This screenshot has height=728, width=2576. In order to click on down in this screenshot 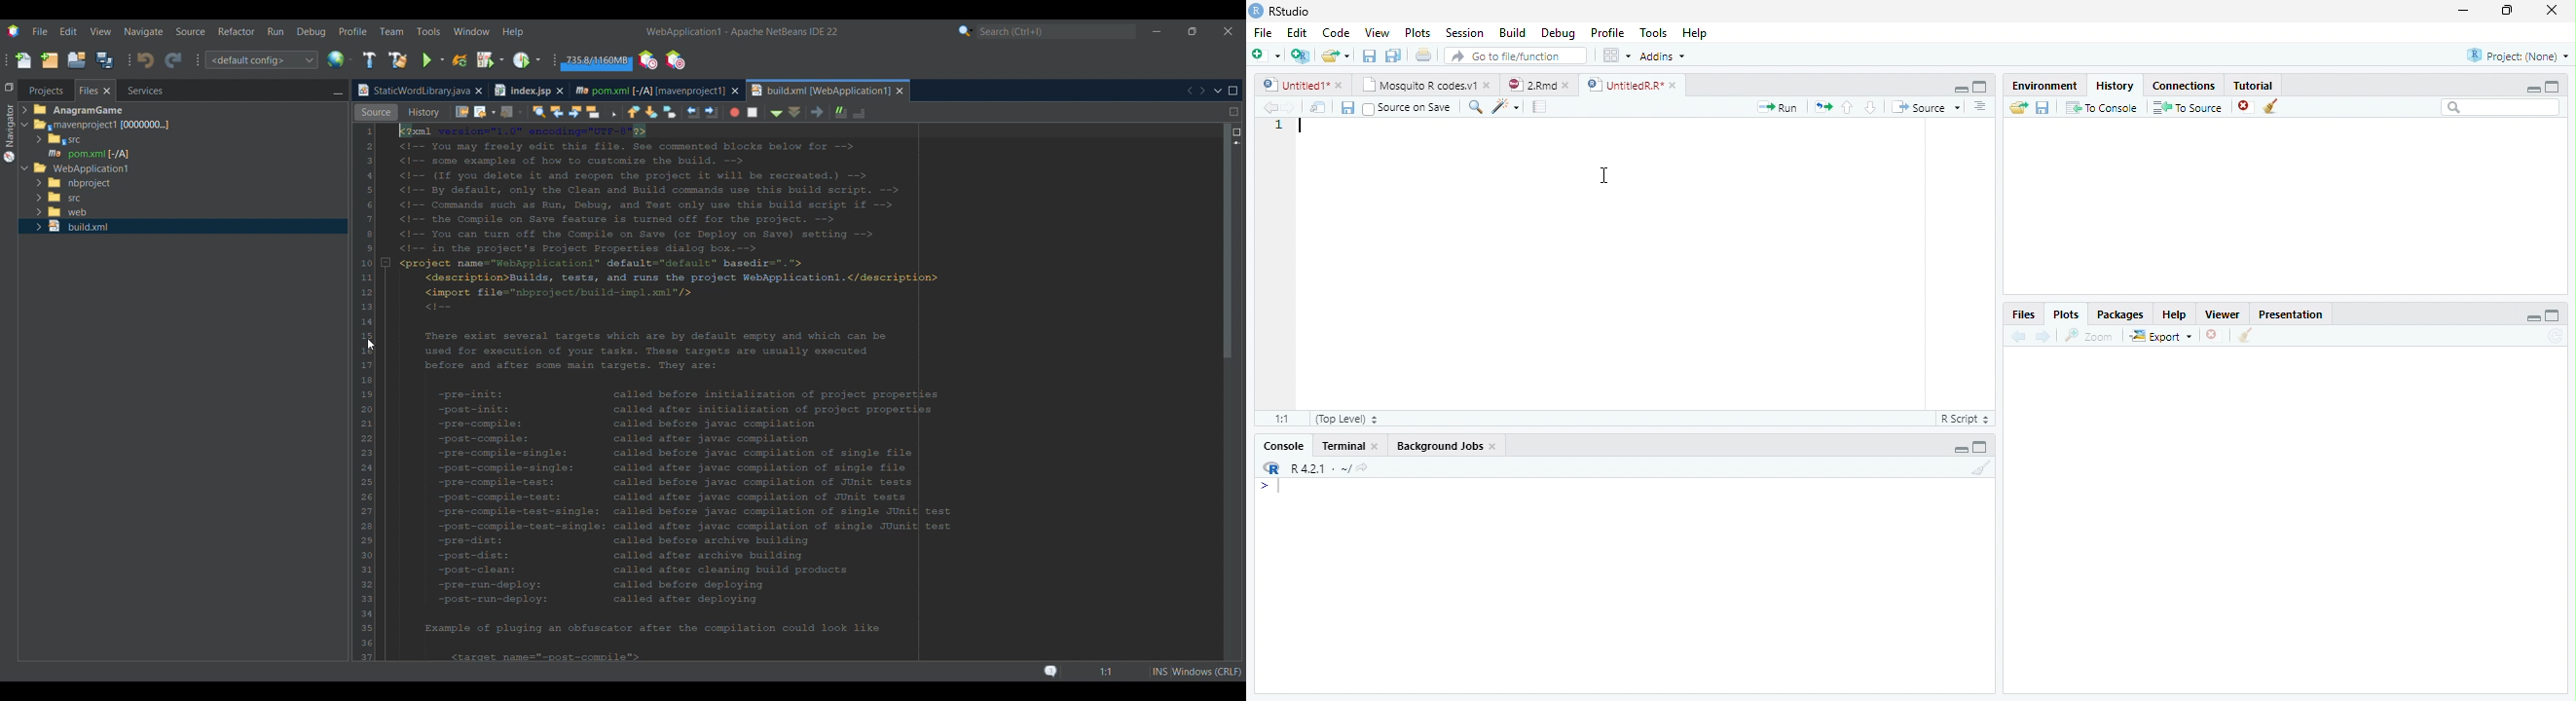, I will do `click(1870, 107)`.